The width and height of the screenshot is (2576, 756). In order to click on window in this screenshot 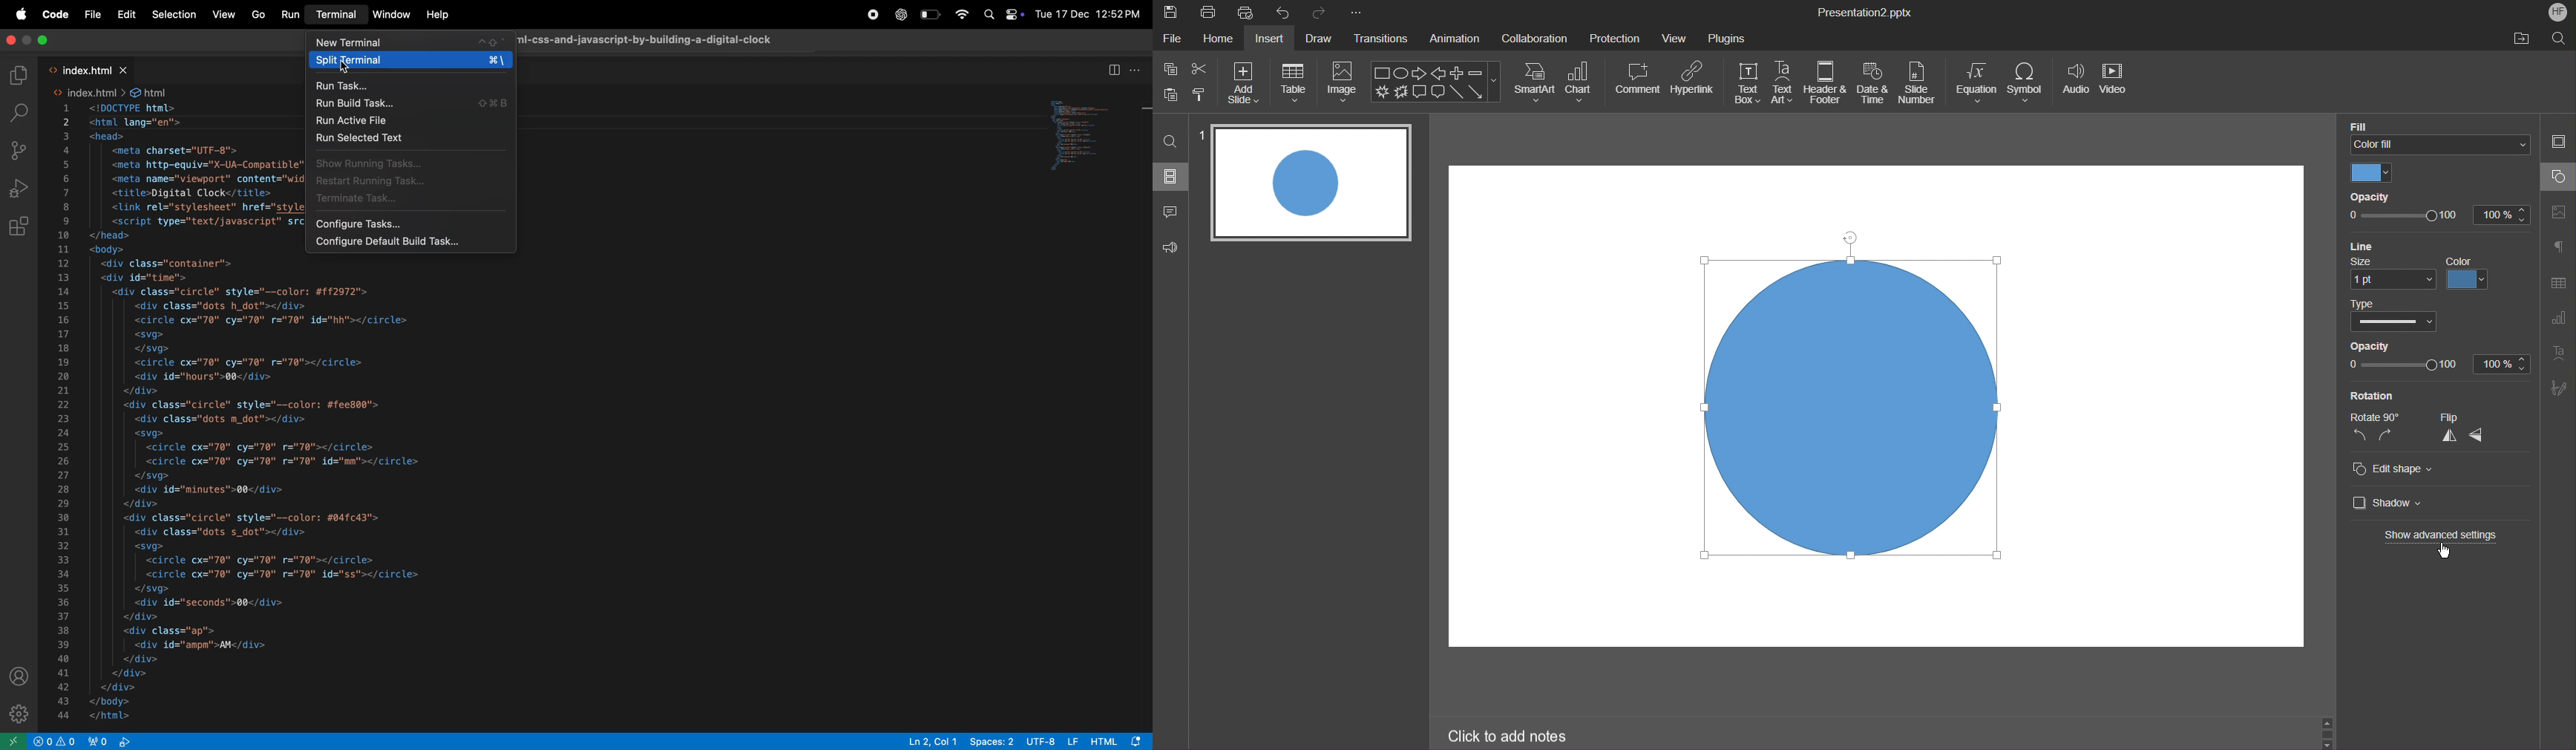, I will do `click(391, 13)`.